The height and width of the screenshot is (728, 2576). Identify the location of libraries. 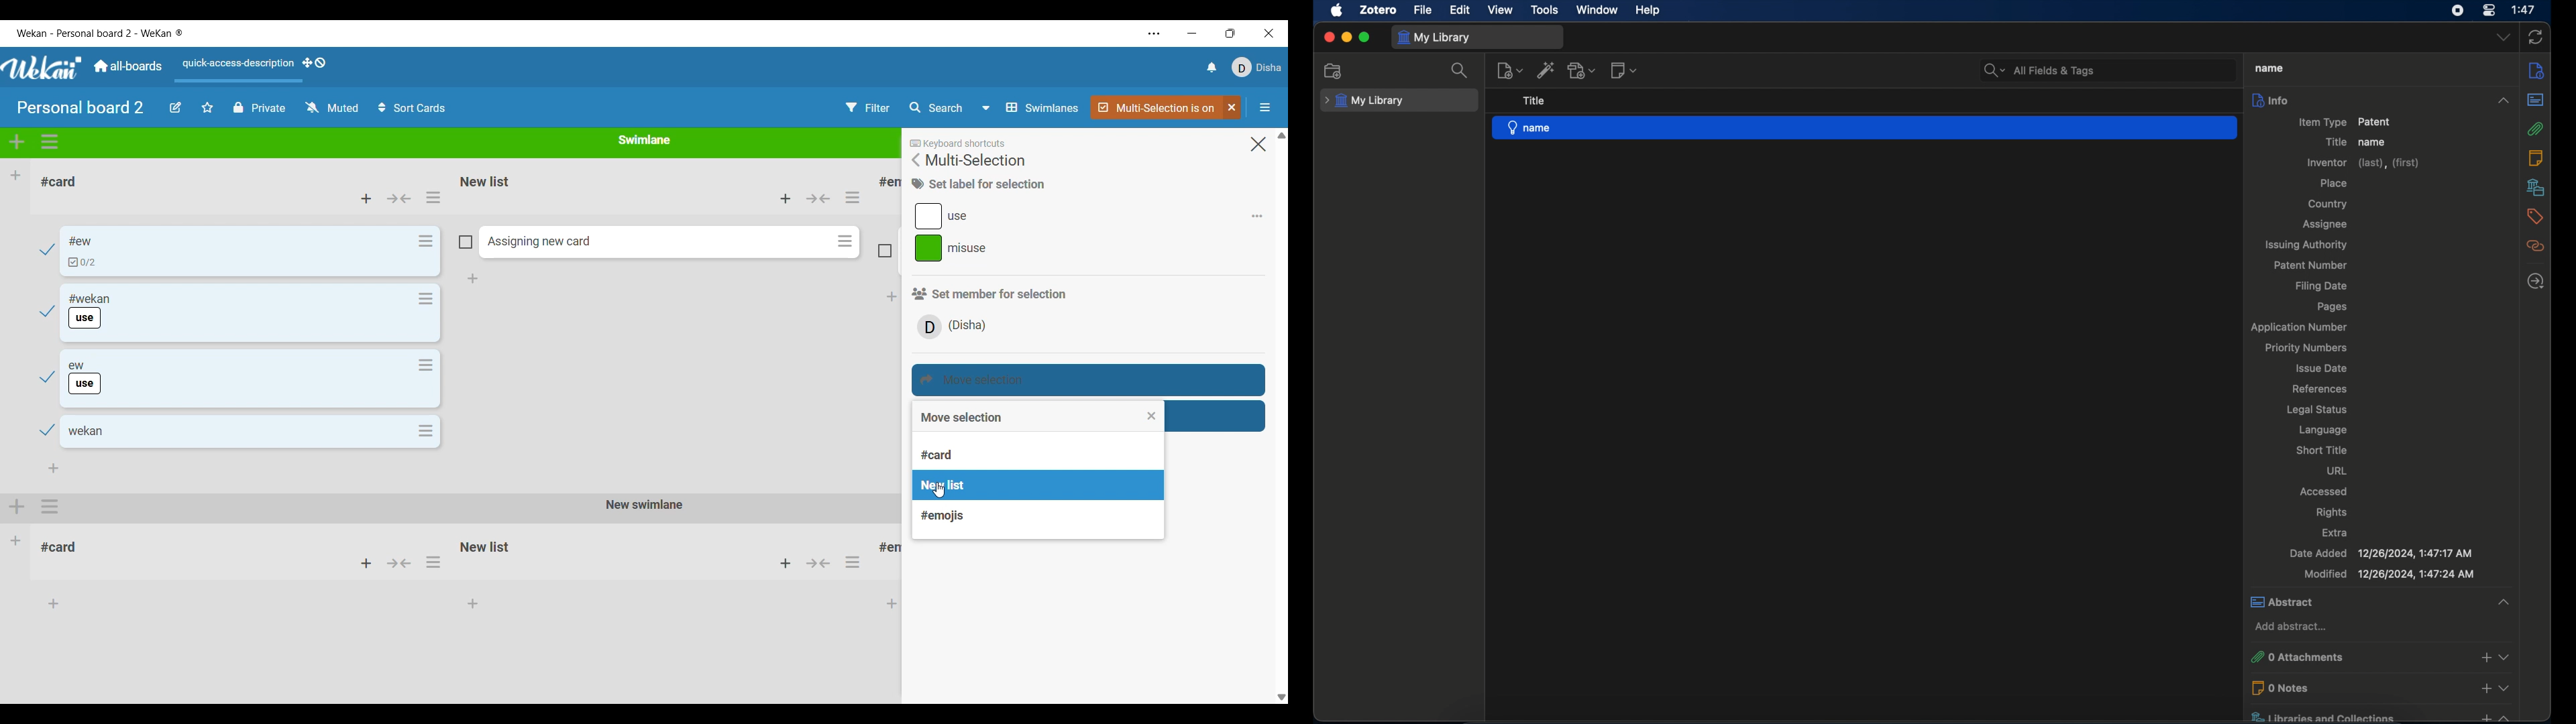
(2536, 187).